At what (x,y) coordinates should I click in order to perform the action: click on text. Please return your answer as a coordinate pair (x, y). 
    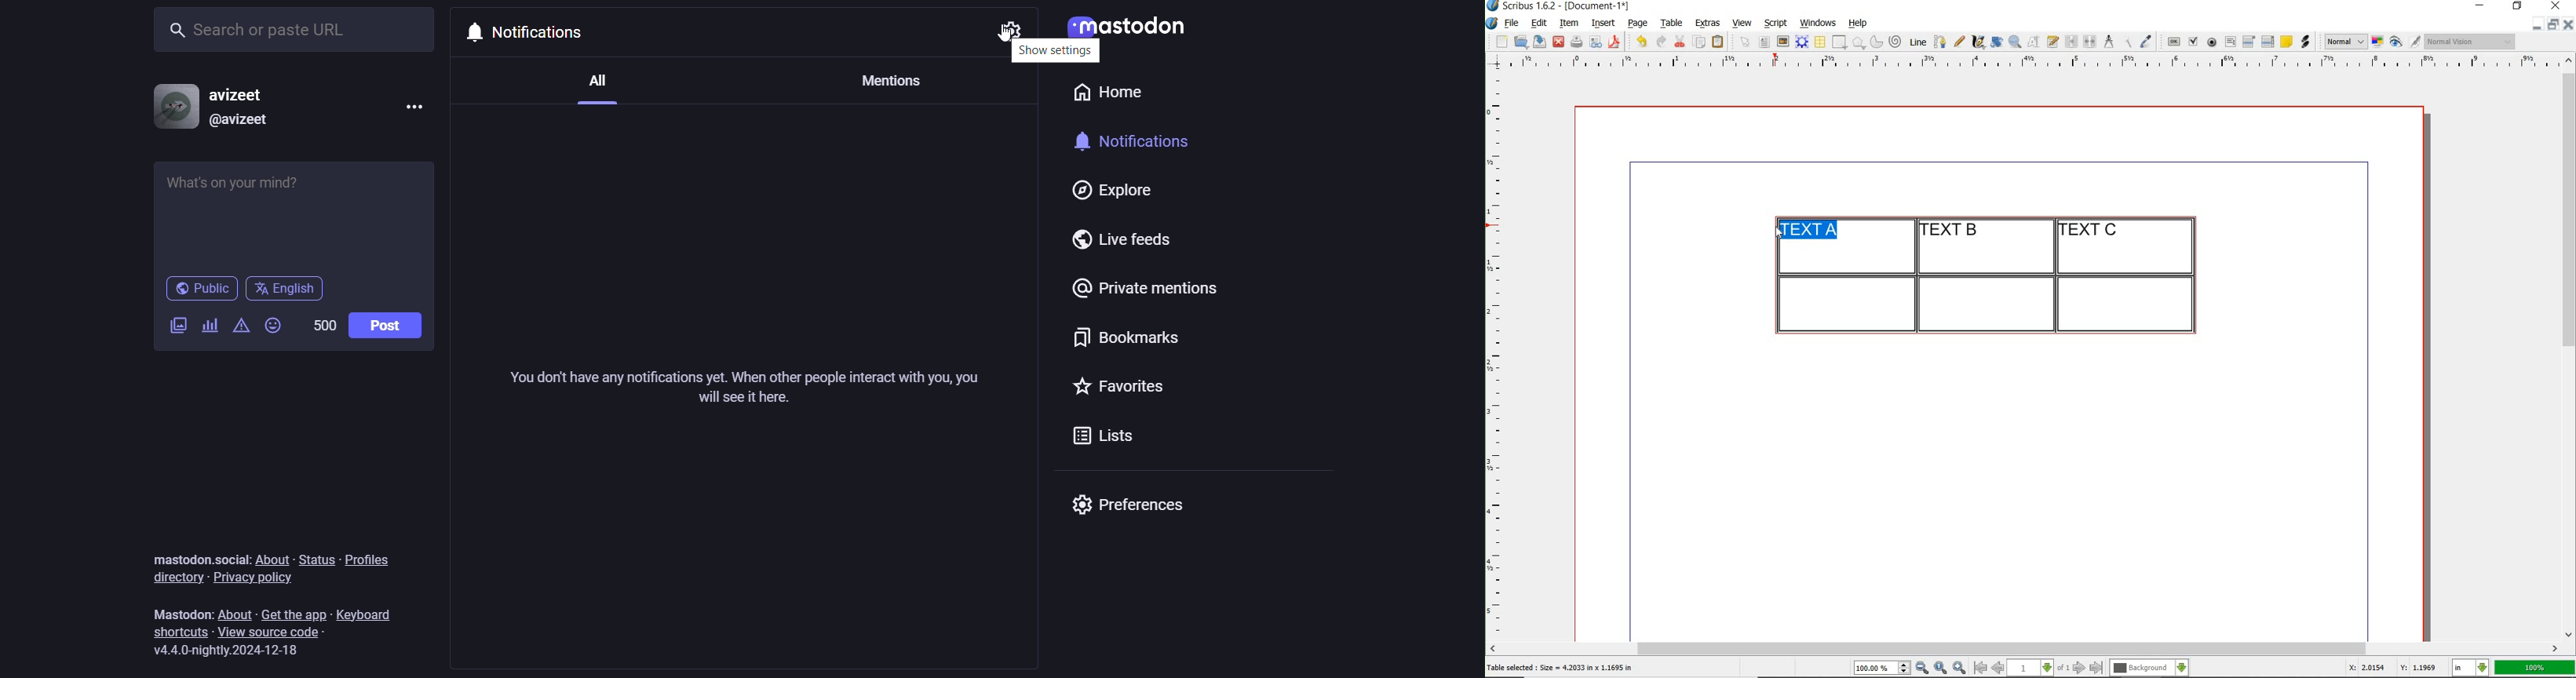
    Looking at the image, I should click on (181, 615).